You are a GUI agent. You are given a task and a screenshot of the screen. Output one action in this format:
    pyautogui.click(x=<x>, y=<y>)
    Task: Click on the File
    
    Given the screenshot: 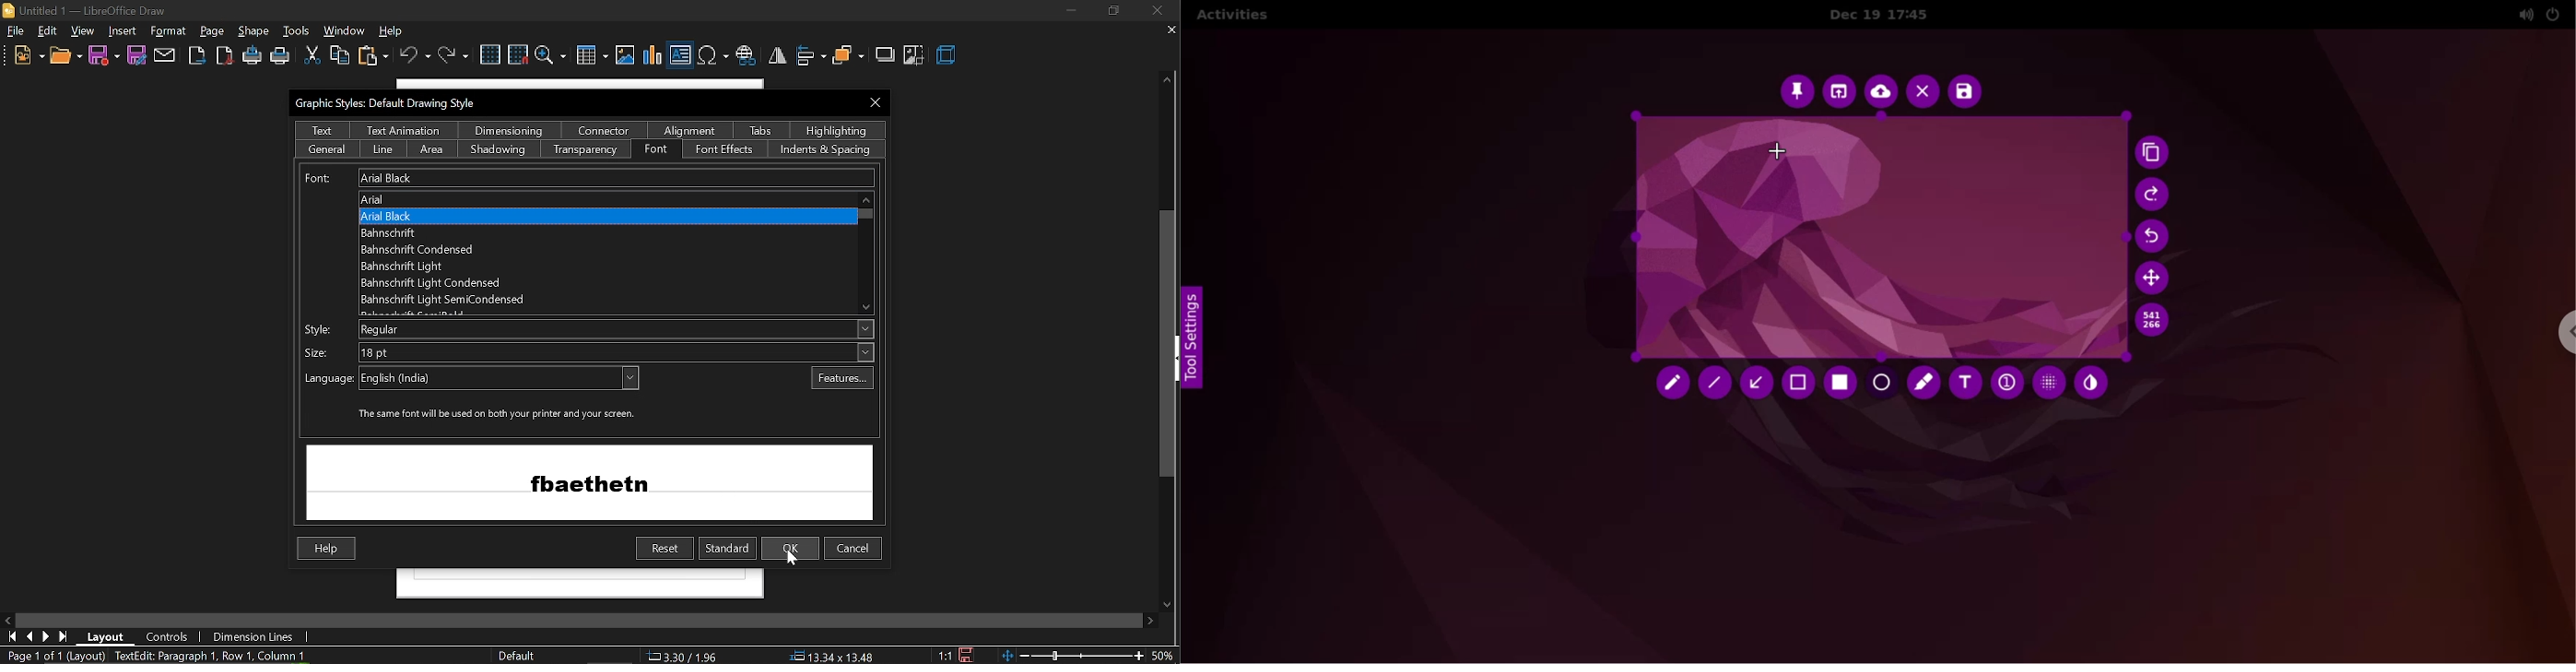 What is the action you would take?
    pyautogui.click(x=16, y=30)
    